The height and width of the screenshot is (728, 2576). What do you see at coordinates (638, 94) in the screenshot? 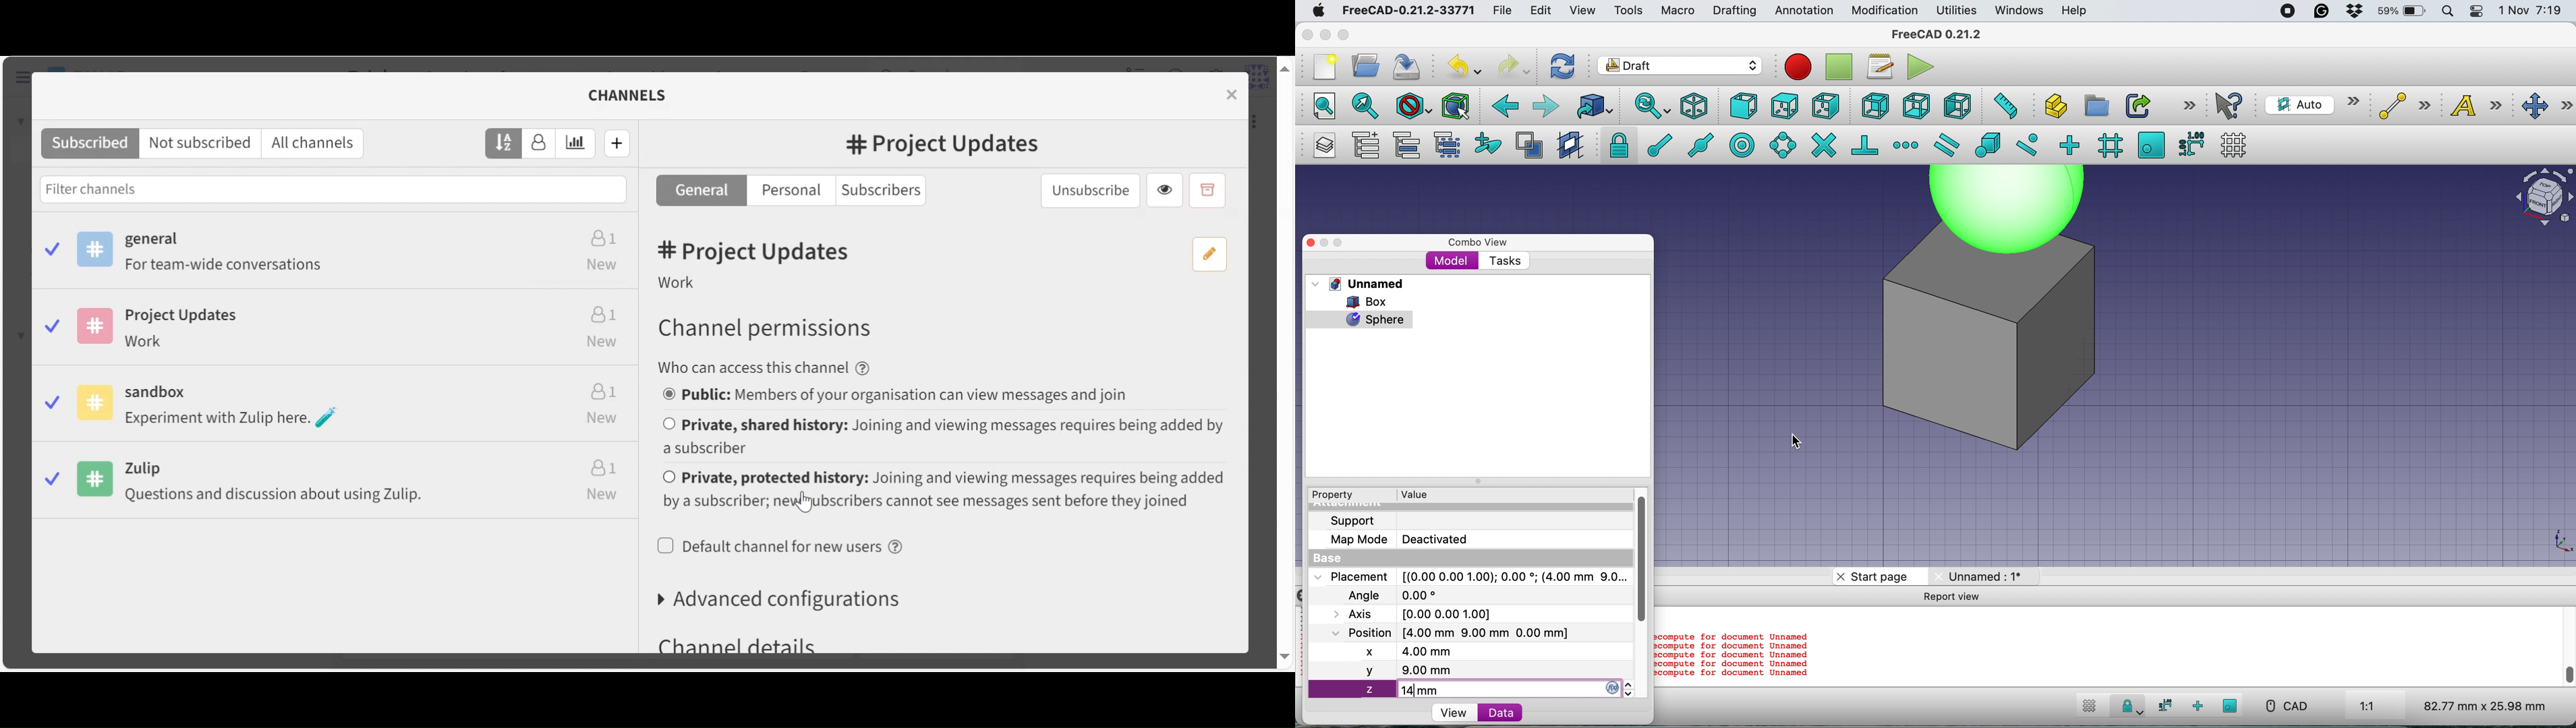
I see `Channel Settings` at bounding box center [638, 94].